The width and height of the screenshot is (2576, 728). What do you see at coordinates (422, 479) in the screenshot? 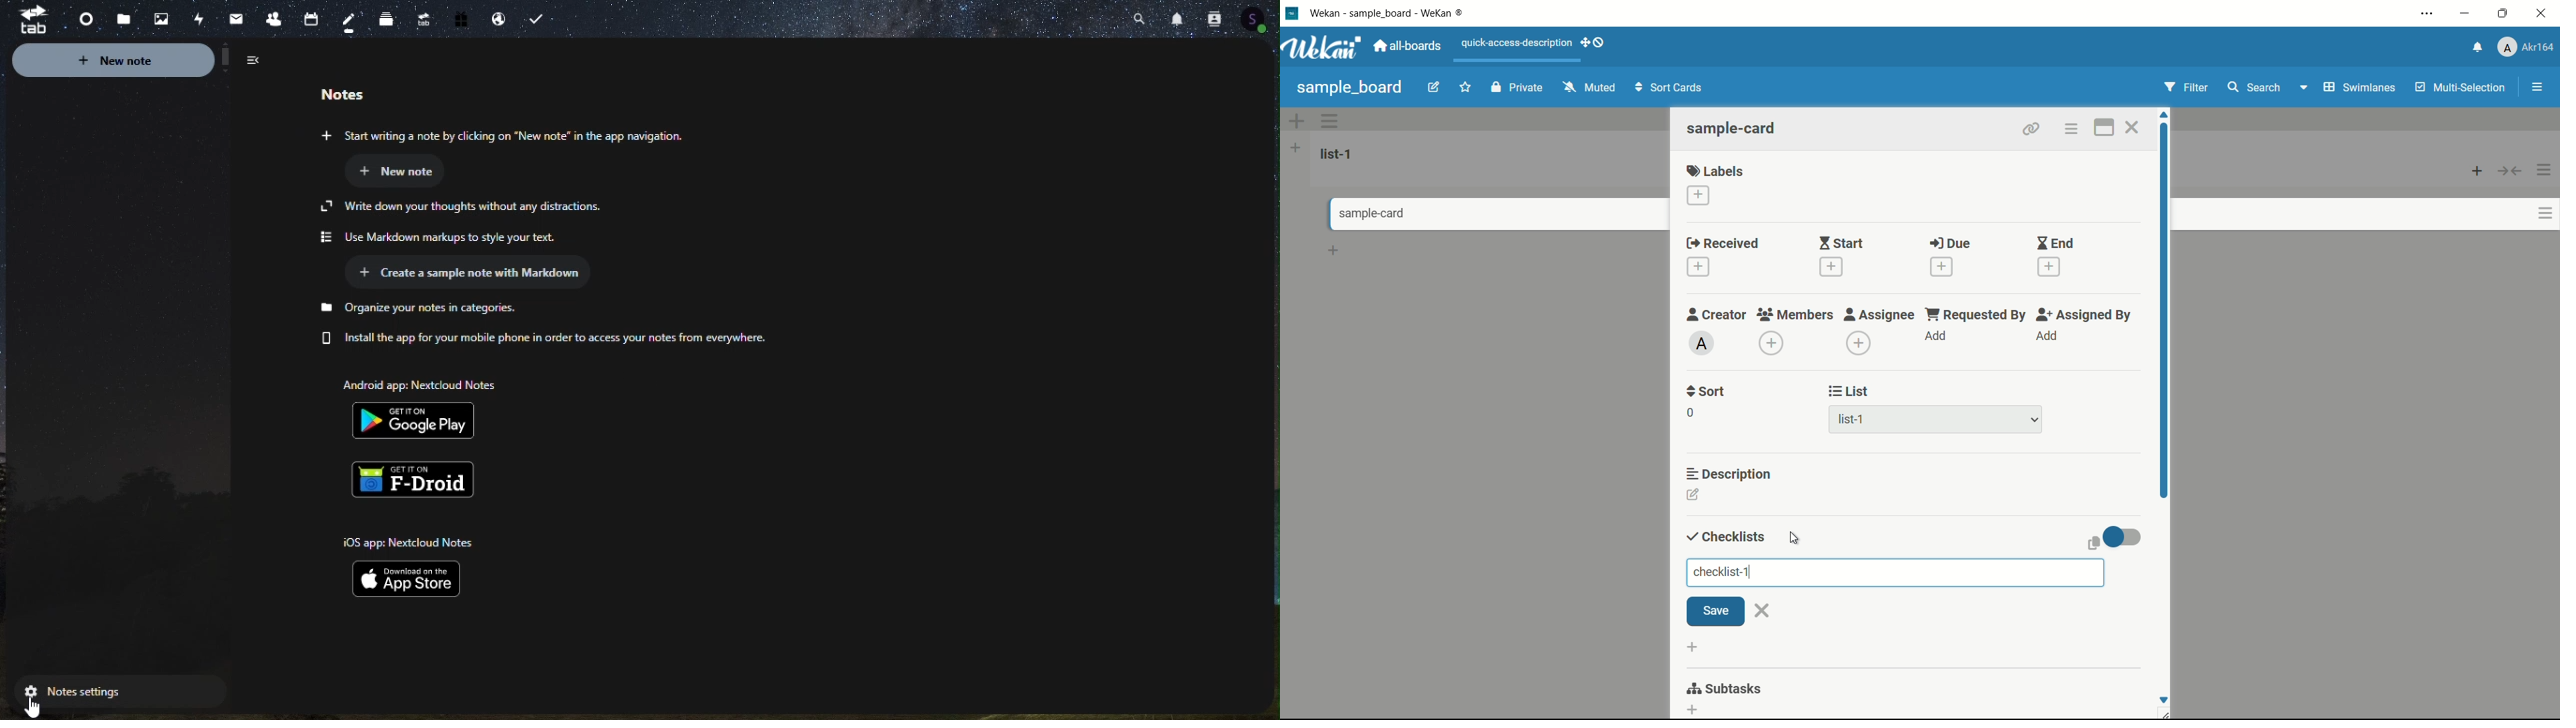
I see `f-droid` at bounding box center [422, 479].